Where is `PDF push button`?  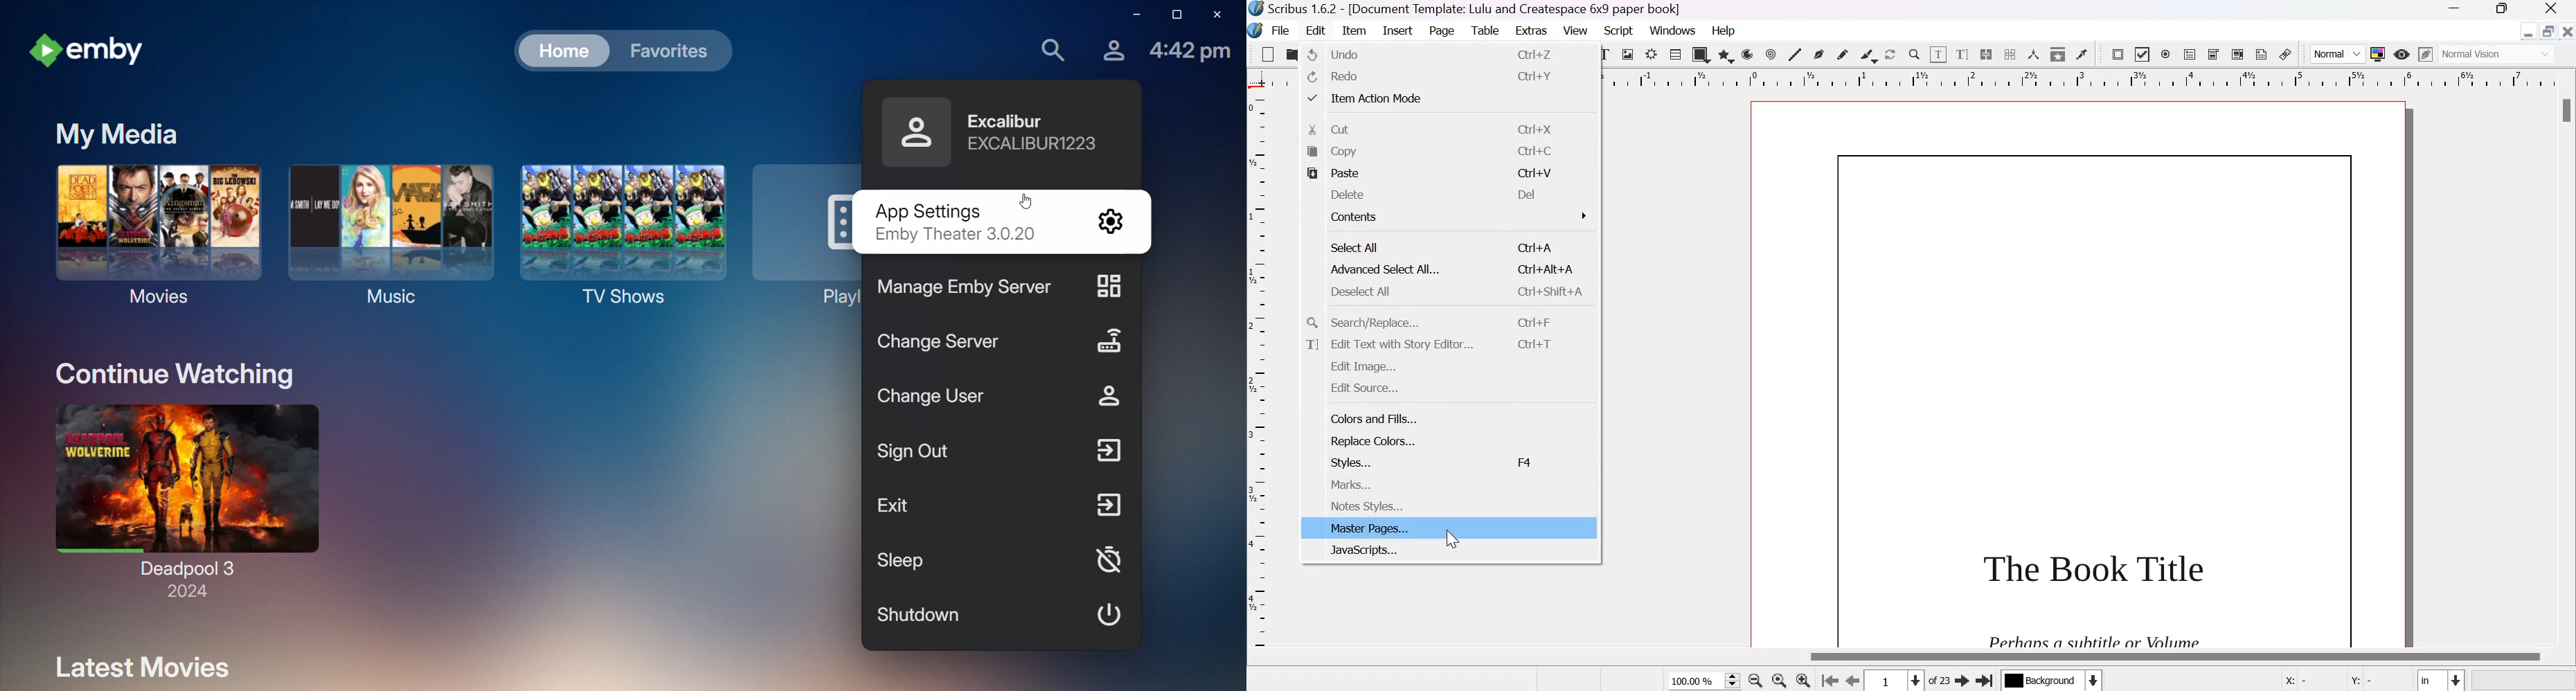 PDF push button is located at coordinates (2116, 53).